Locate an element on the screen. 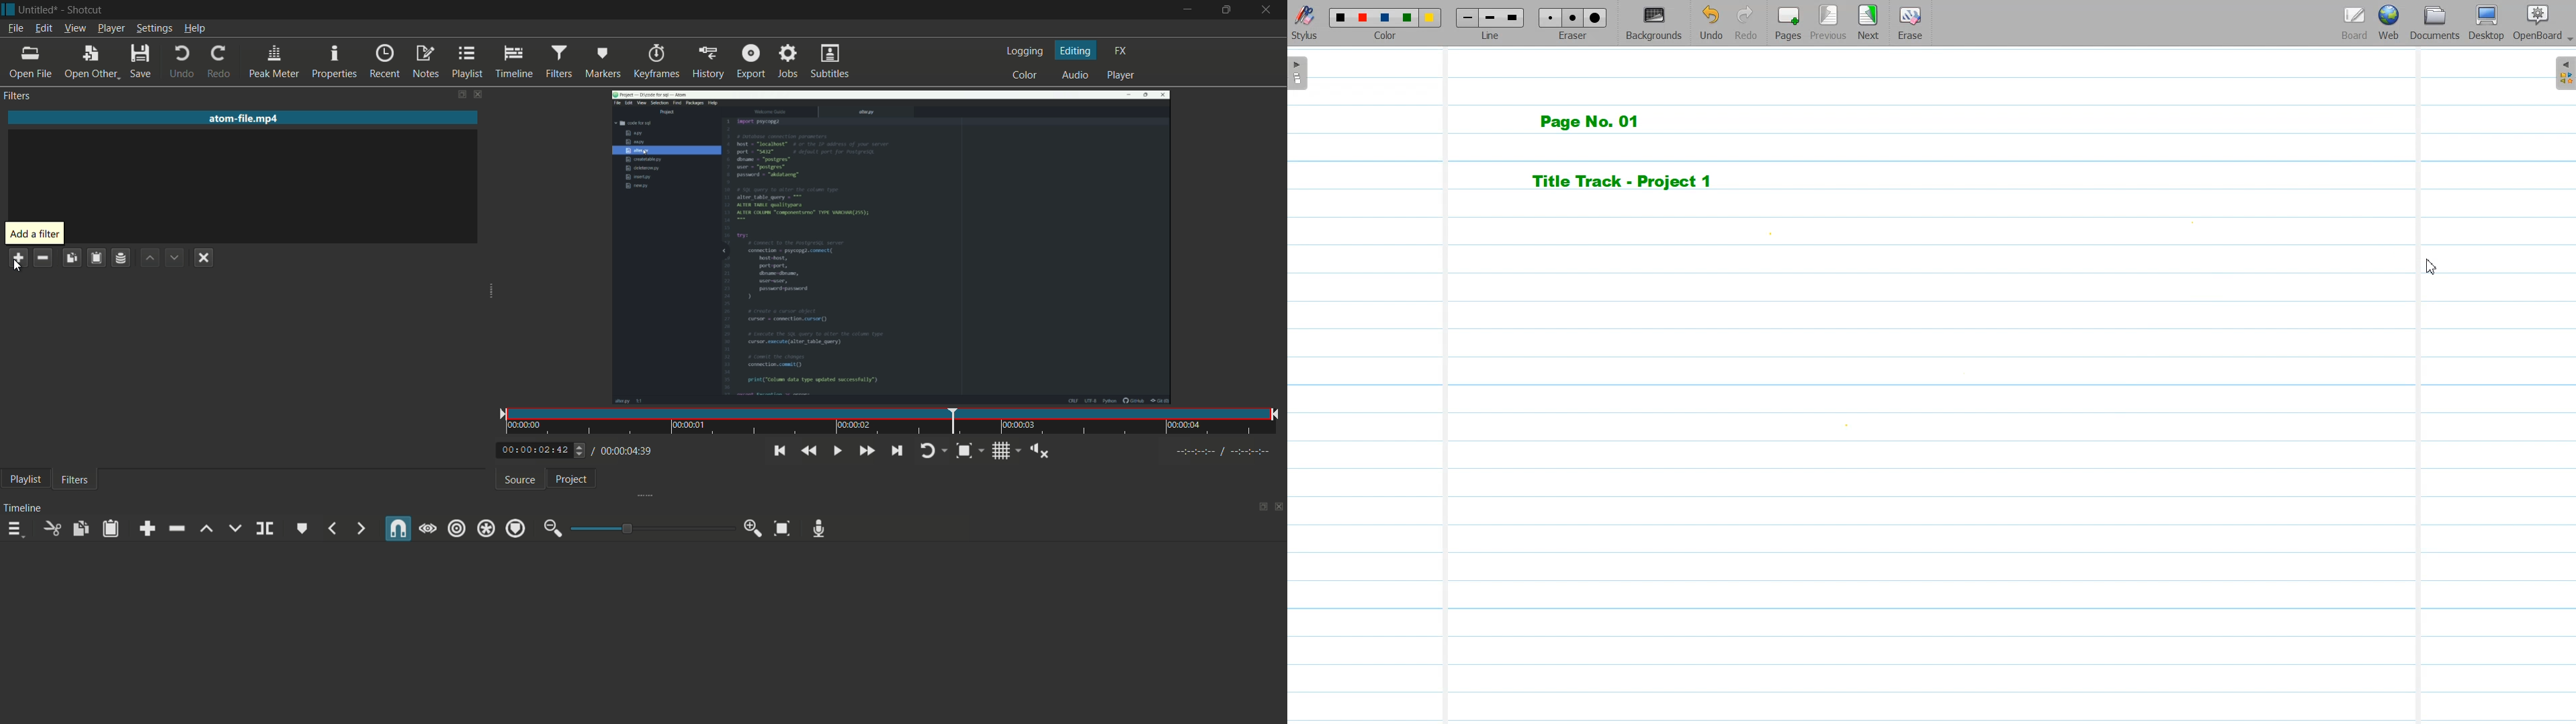 This screenshot has width=2576, height=728. Web is located at coordinates (2387, 23).